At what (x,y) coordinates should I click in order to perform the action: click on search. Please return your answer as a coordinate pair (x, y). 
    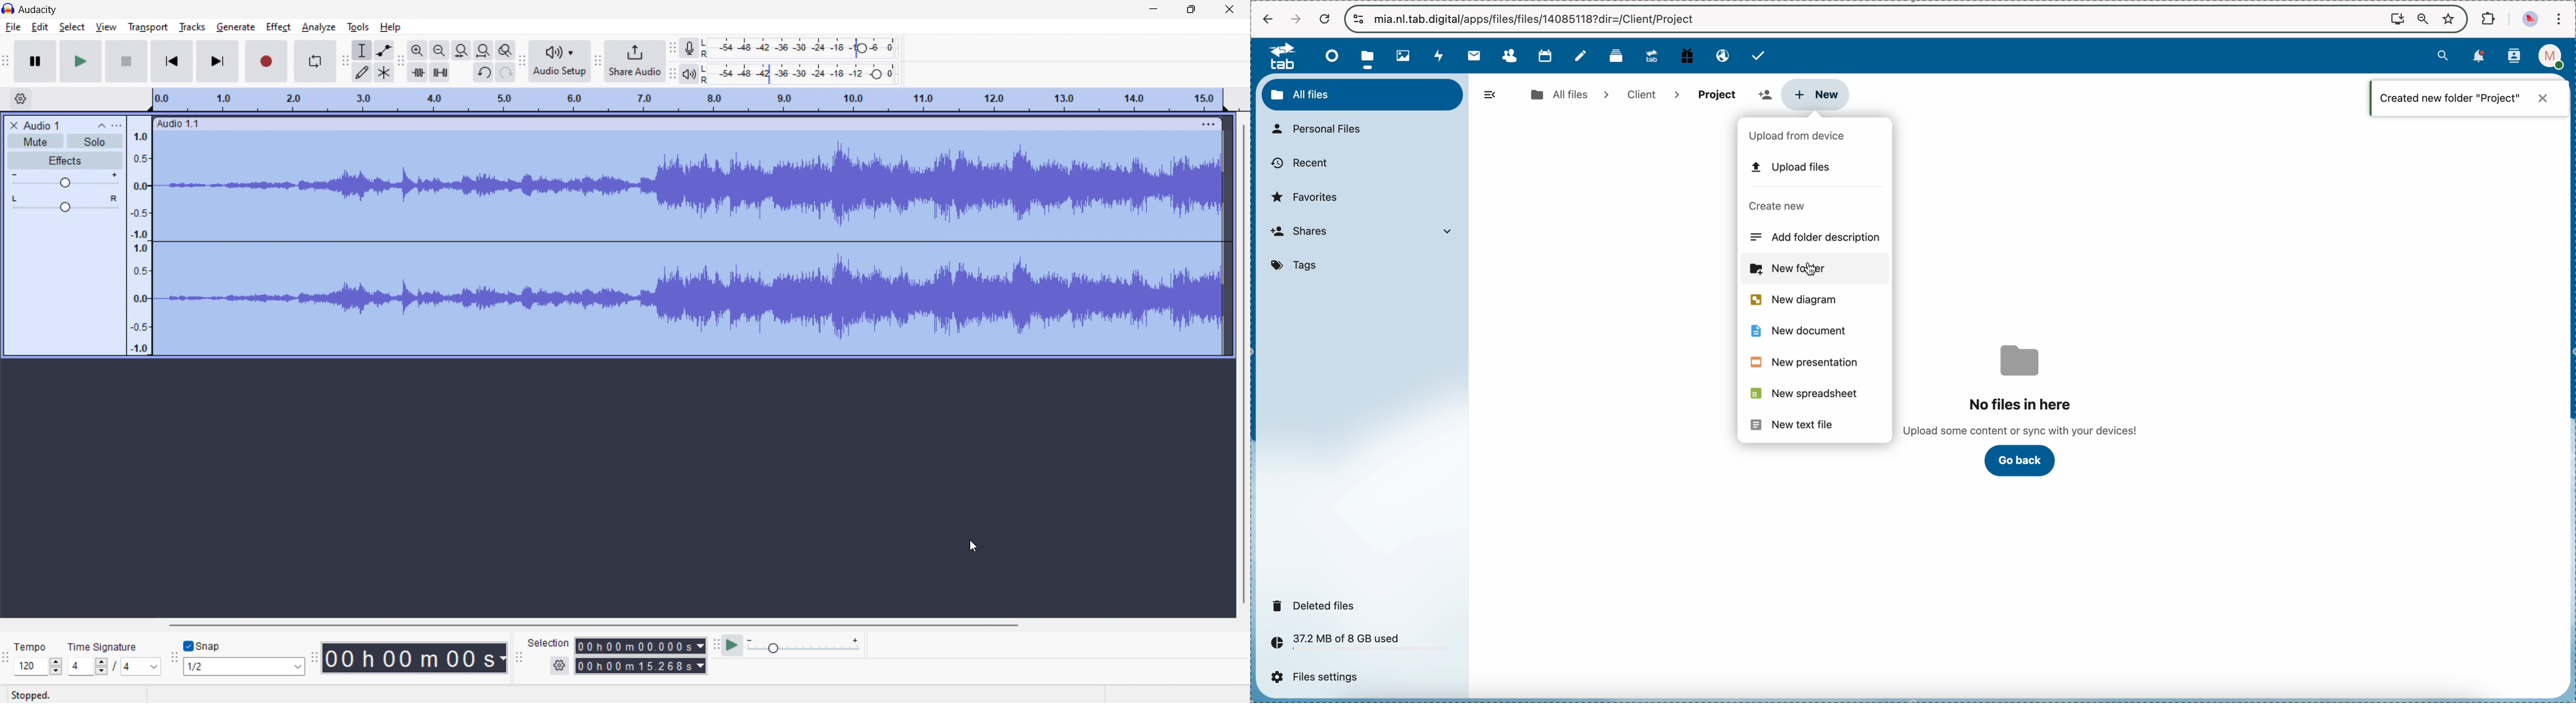
    Looking at the image, I should click on (2443, 55).